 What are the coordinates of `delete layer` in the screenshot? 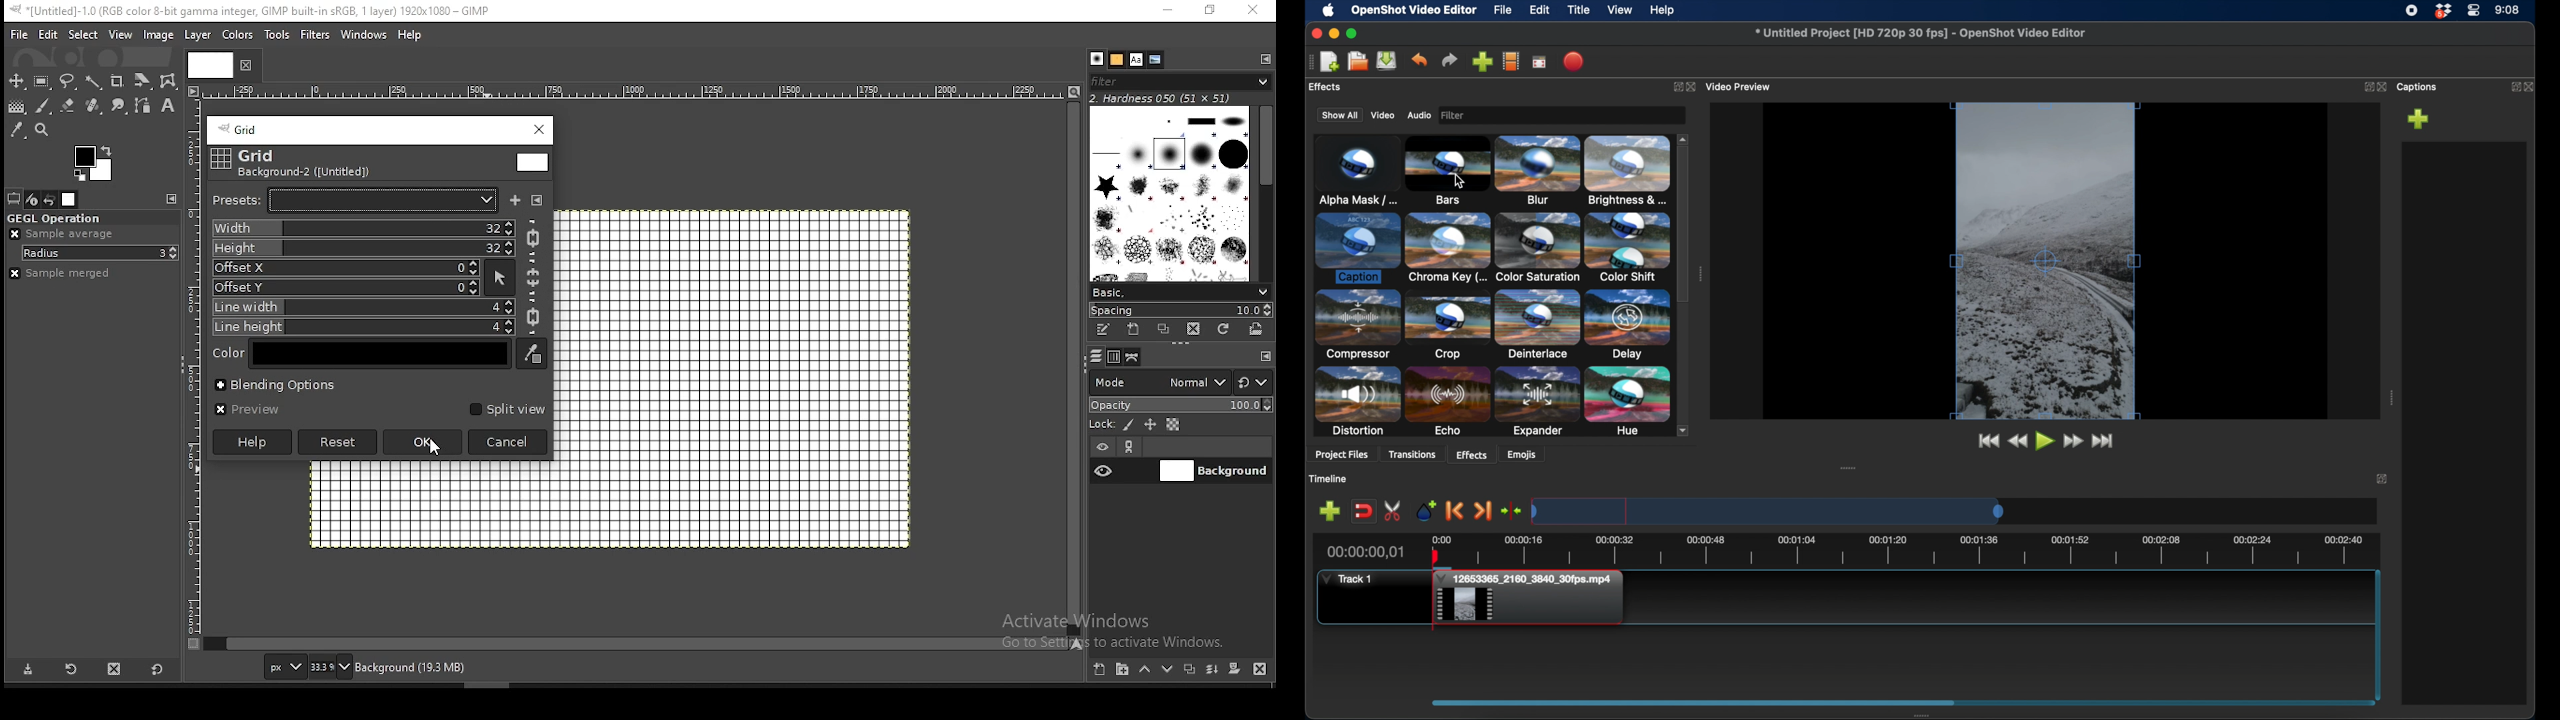 It's located at (1258, 670).